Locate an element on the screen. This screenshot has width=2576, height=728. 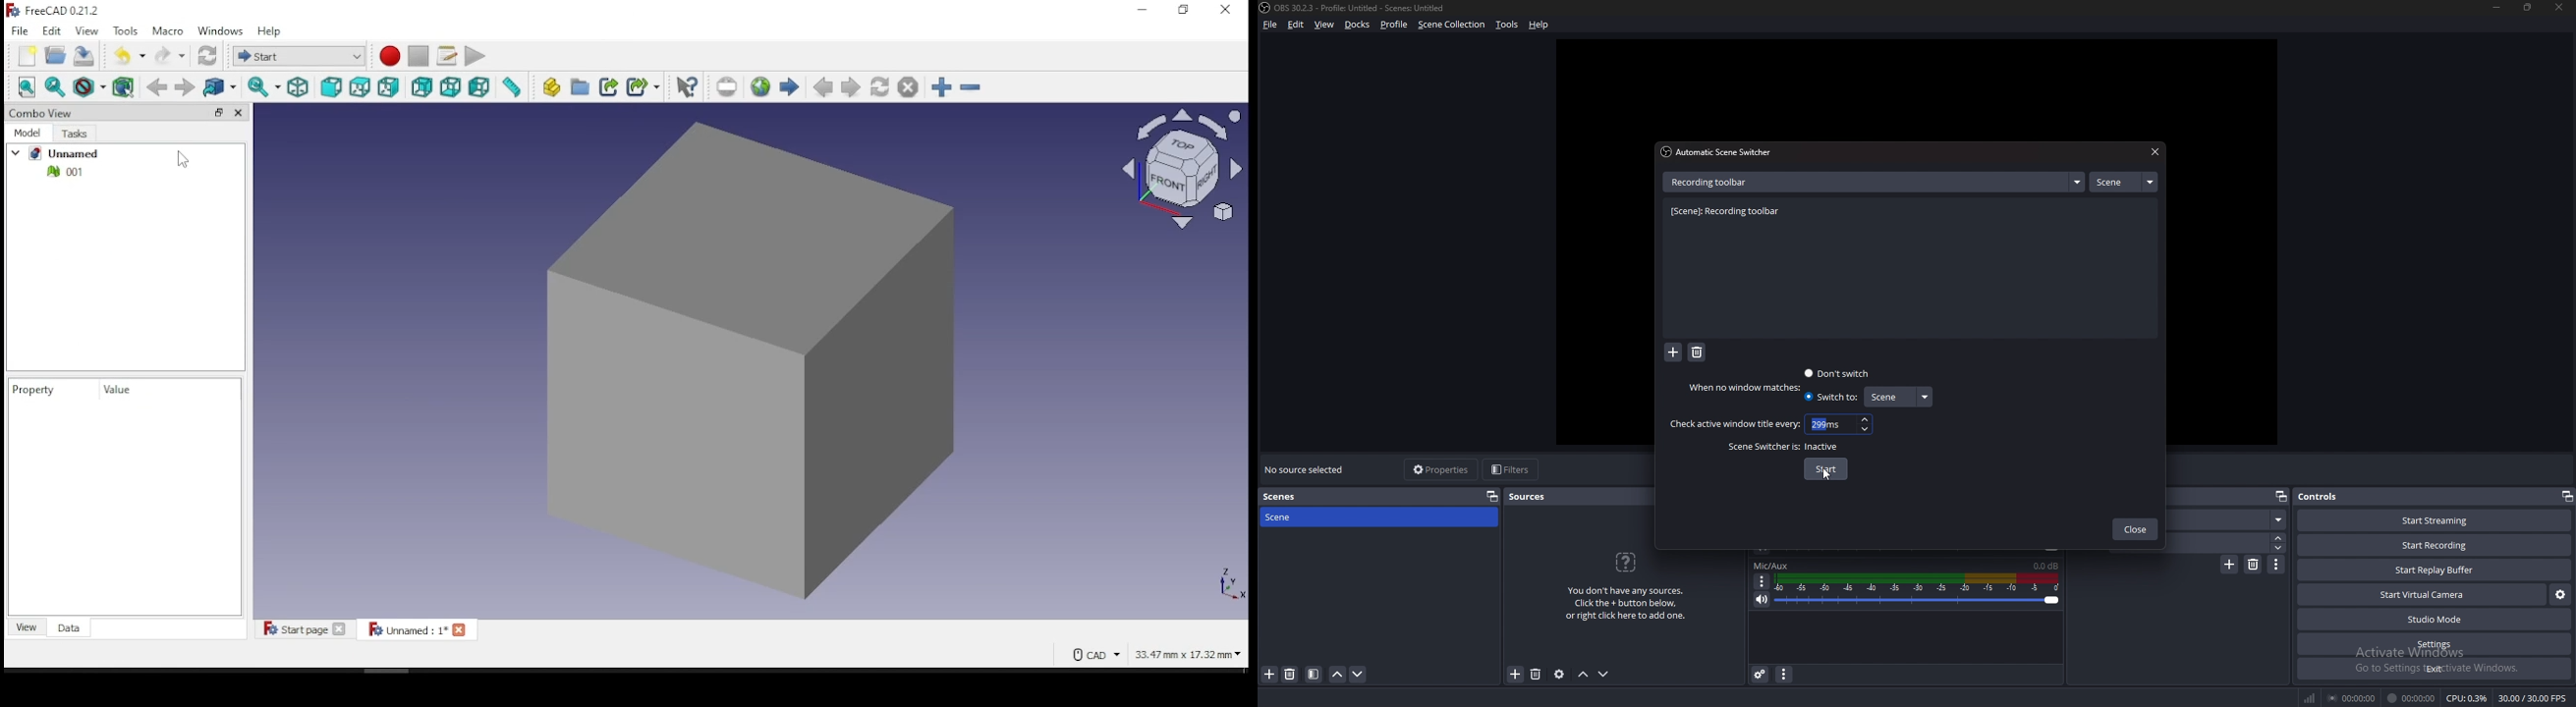
stream duration is located at coordinates (2353, 697).